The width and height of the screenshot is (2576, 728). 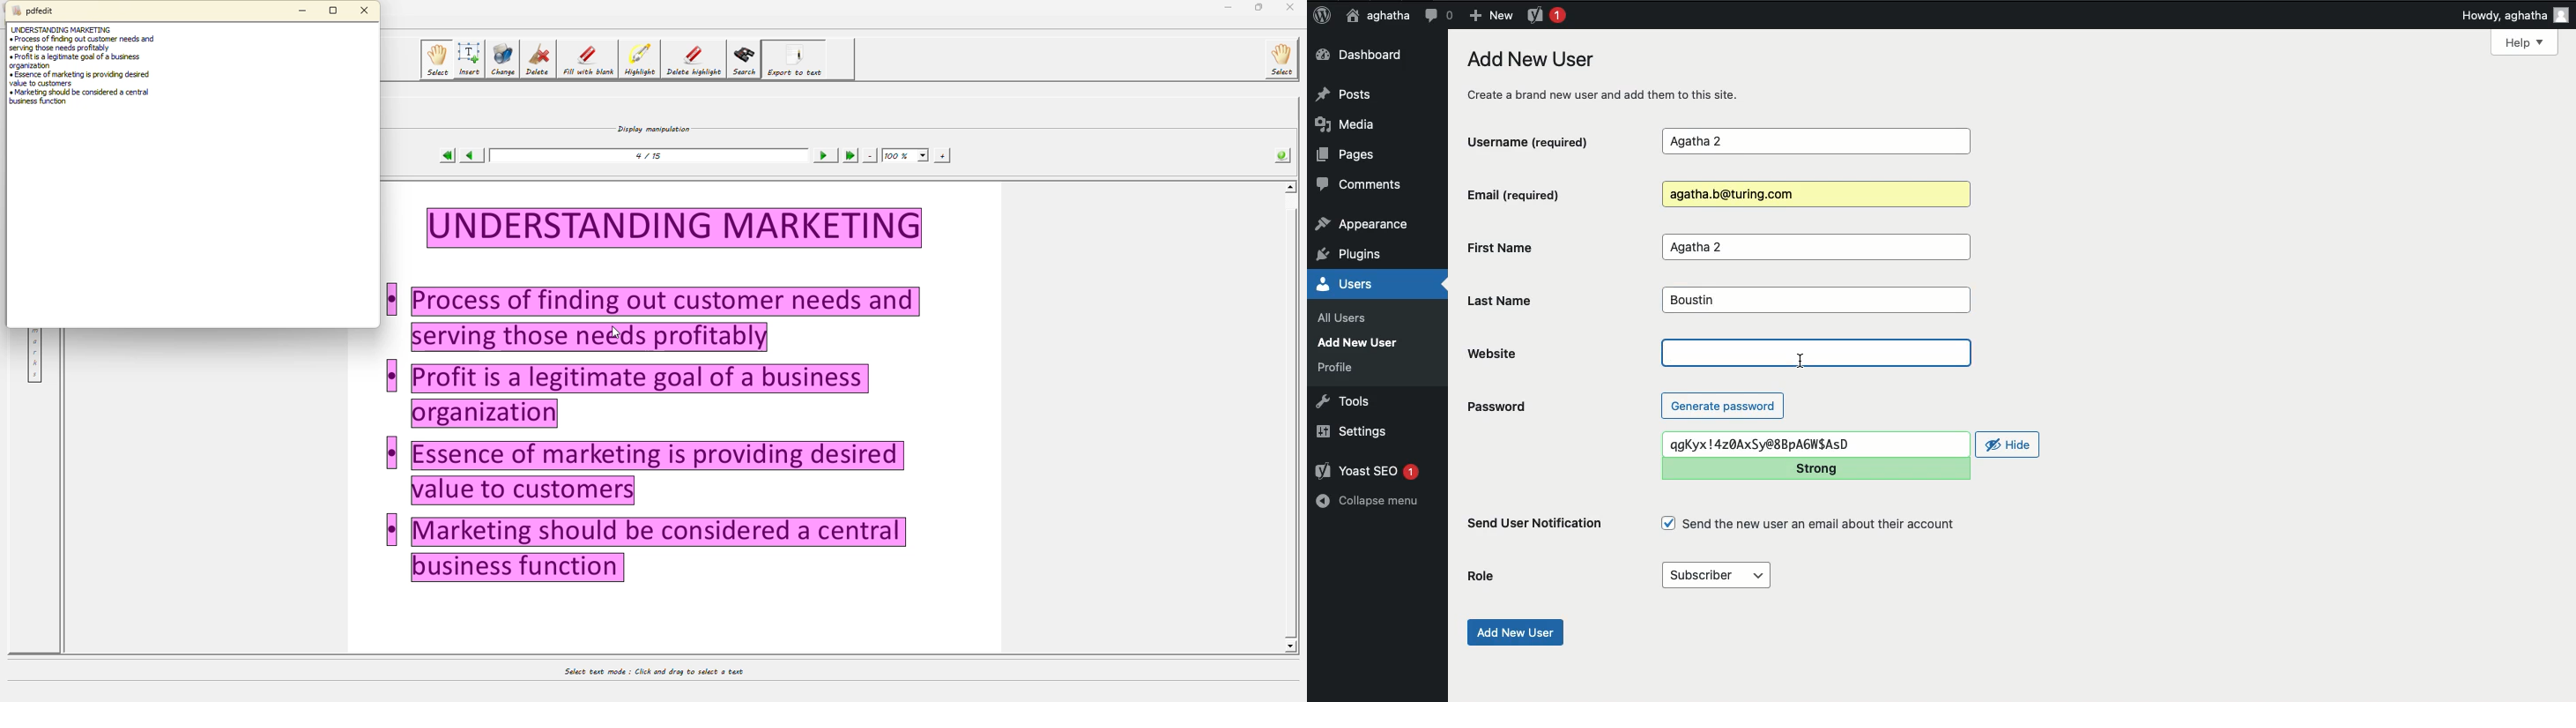 What do you see at coordinates (1322, 16) in the screenshot?
I see `Logo` at bounding box center [1322, 16].